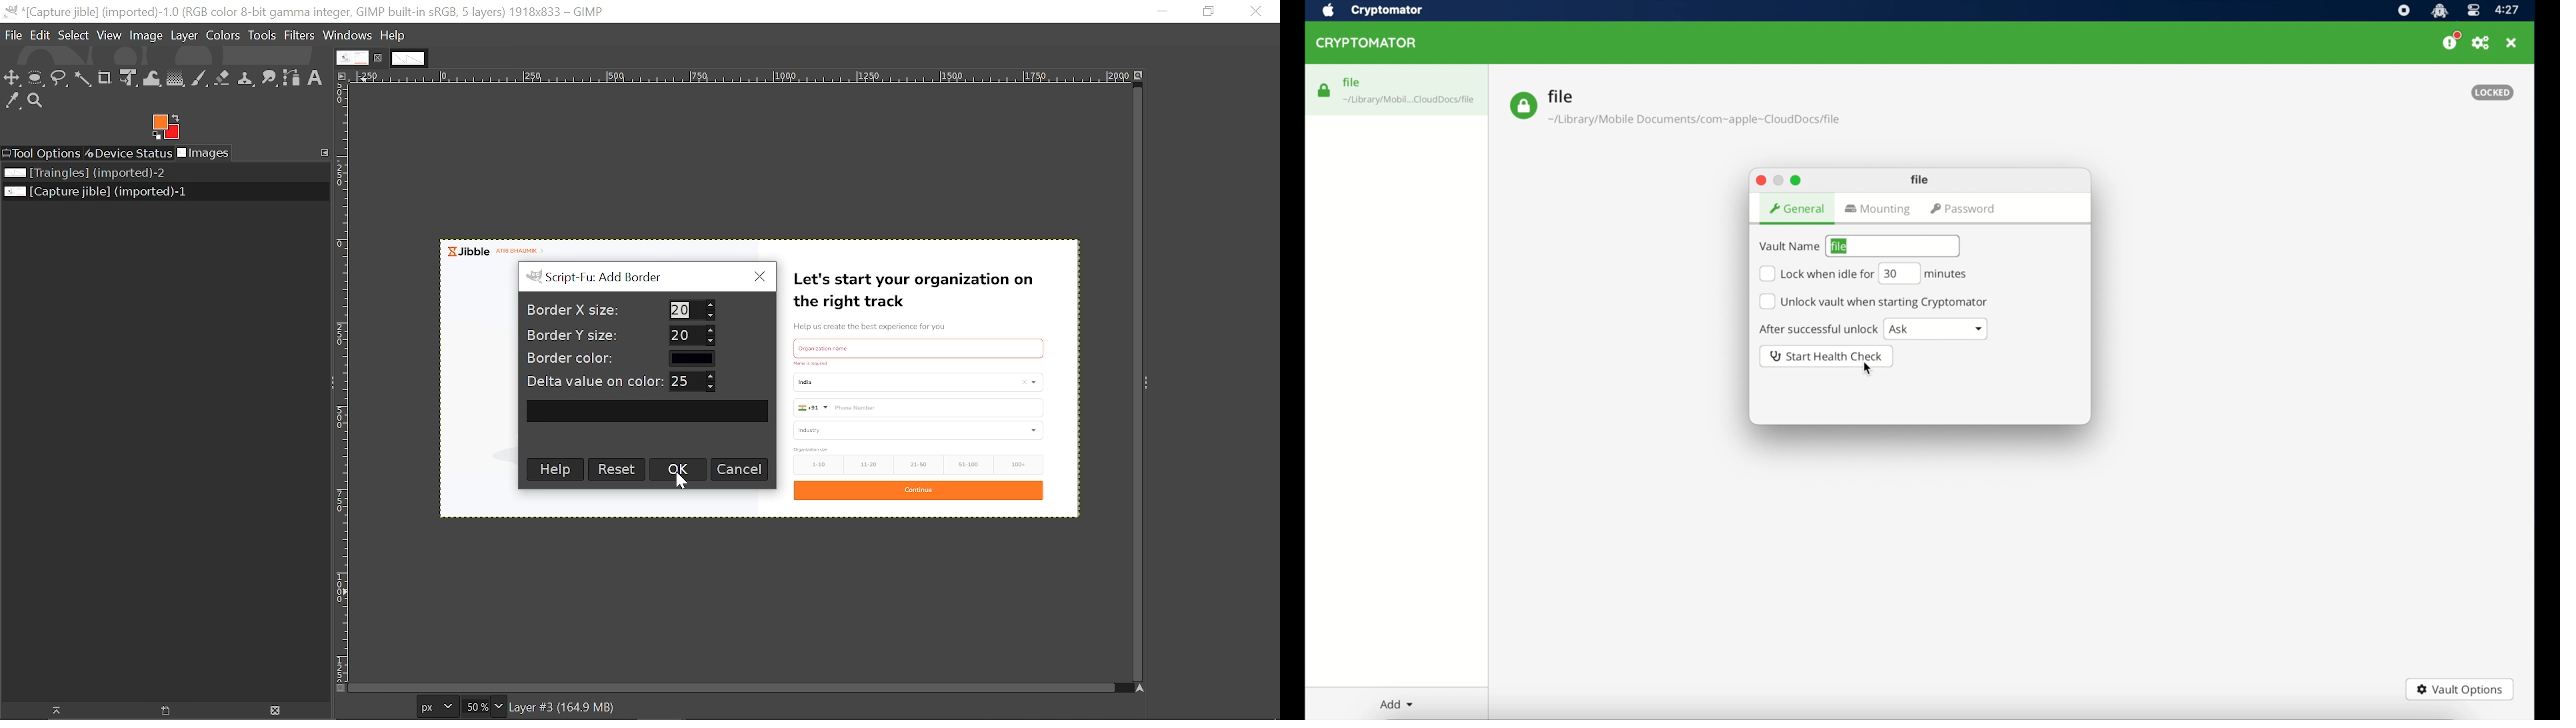 The image size is (2576, 728). What do you see at coordinates (570, 359) in the screenshot?
I see `Border color:` at bounding box center [570, 359].